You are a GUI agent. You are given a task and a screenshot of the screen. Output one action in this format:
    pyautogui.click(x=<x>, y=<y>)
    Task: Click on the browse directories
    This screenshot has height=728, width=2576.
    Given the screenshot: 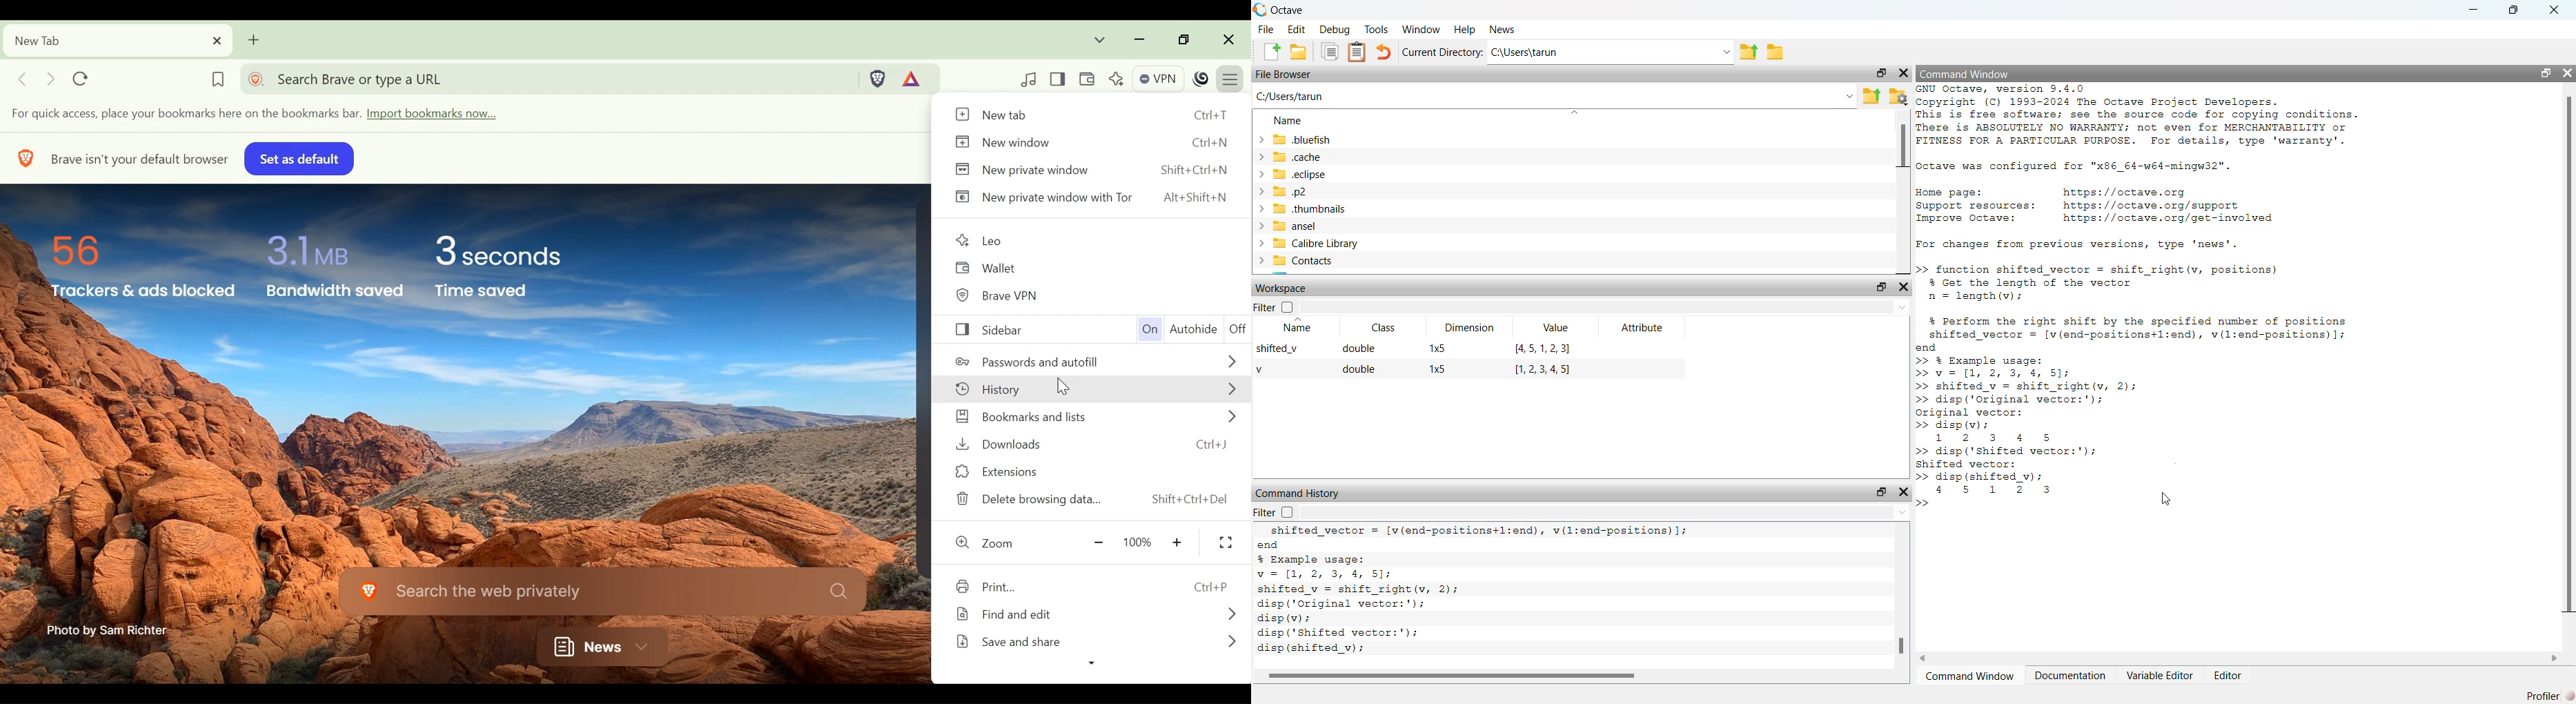 What is the action you would take?
    pyautogui.click(x=1777, y=52)
    